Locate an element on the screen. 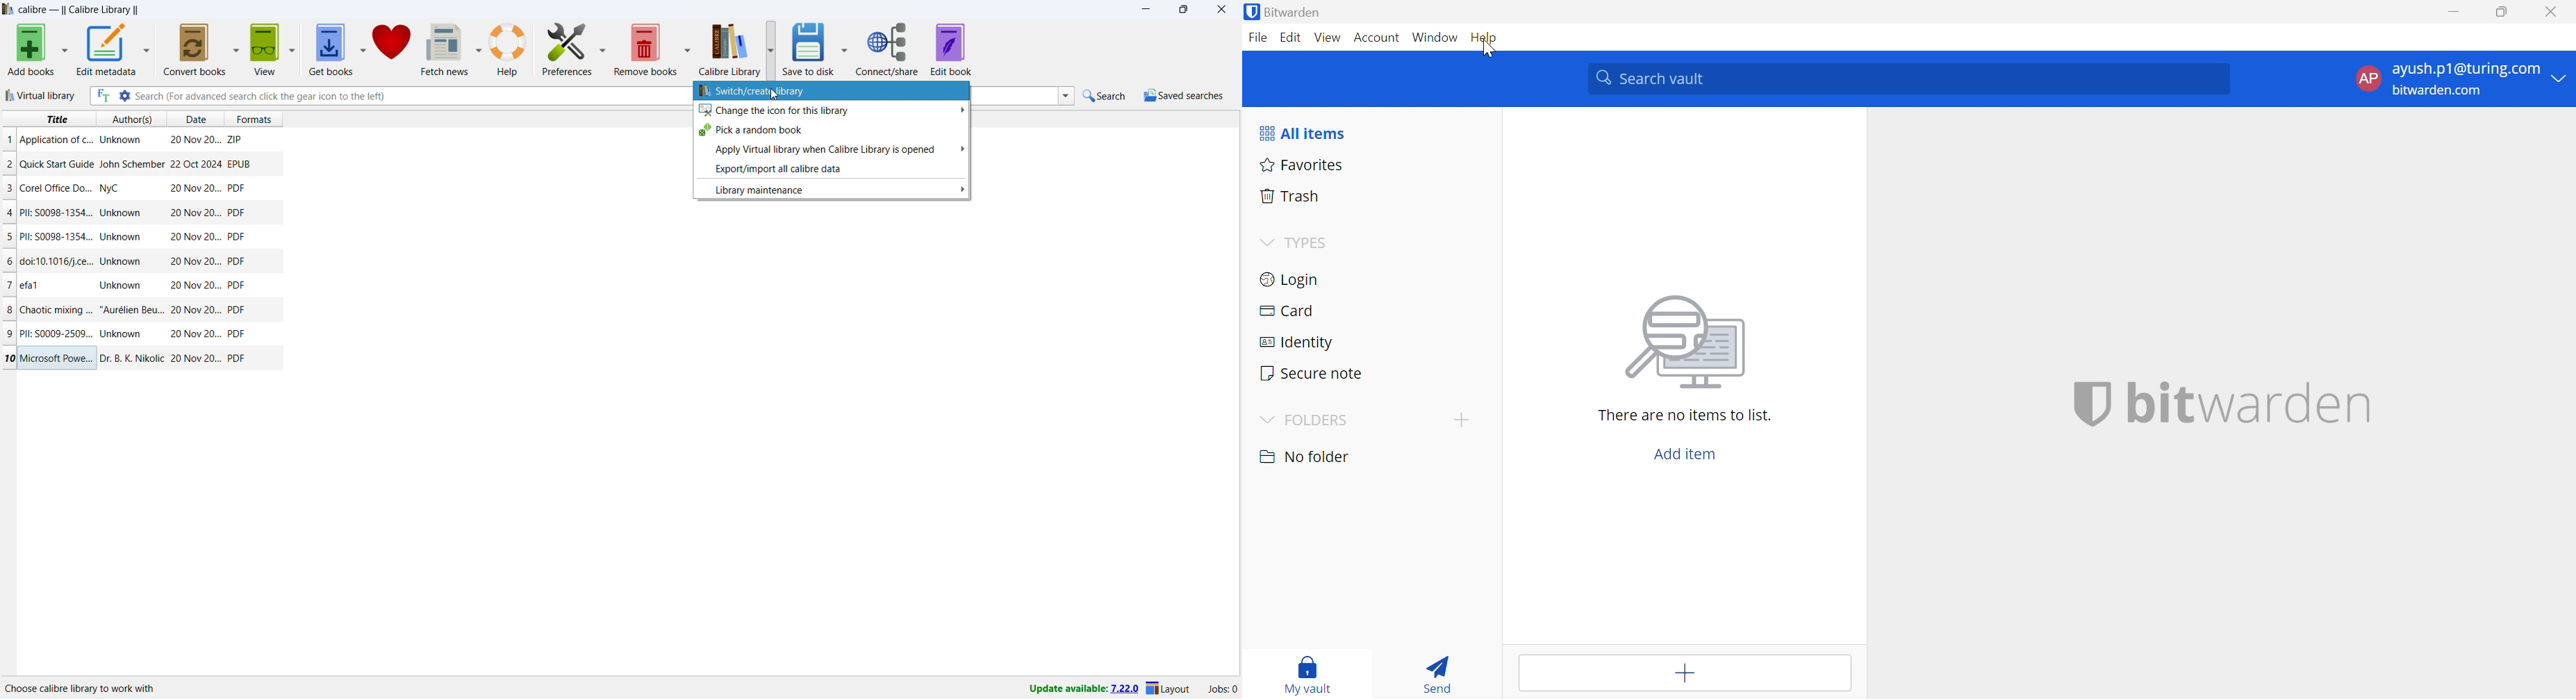 This screenshot has height=700, width=2576. title is located at coordinates (56, 119).